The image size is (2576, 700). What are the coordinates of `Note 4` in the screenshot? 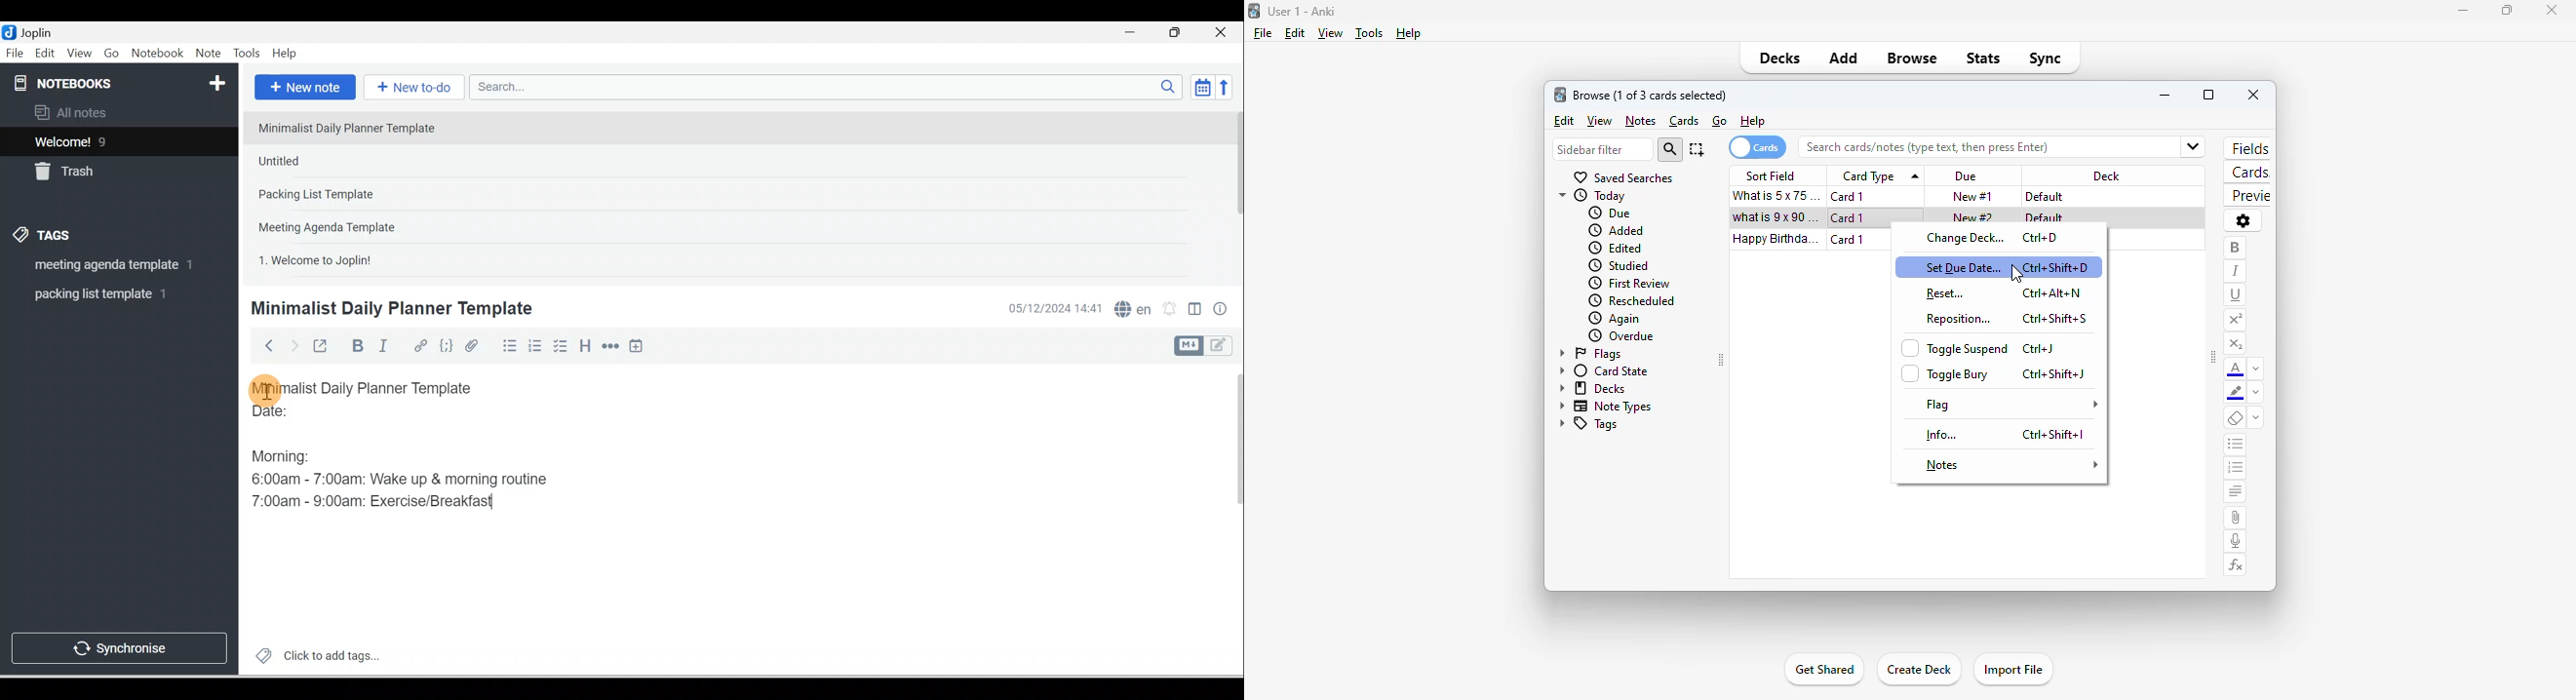 It's located at (345, 224).